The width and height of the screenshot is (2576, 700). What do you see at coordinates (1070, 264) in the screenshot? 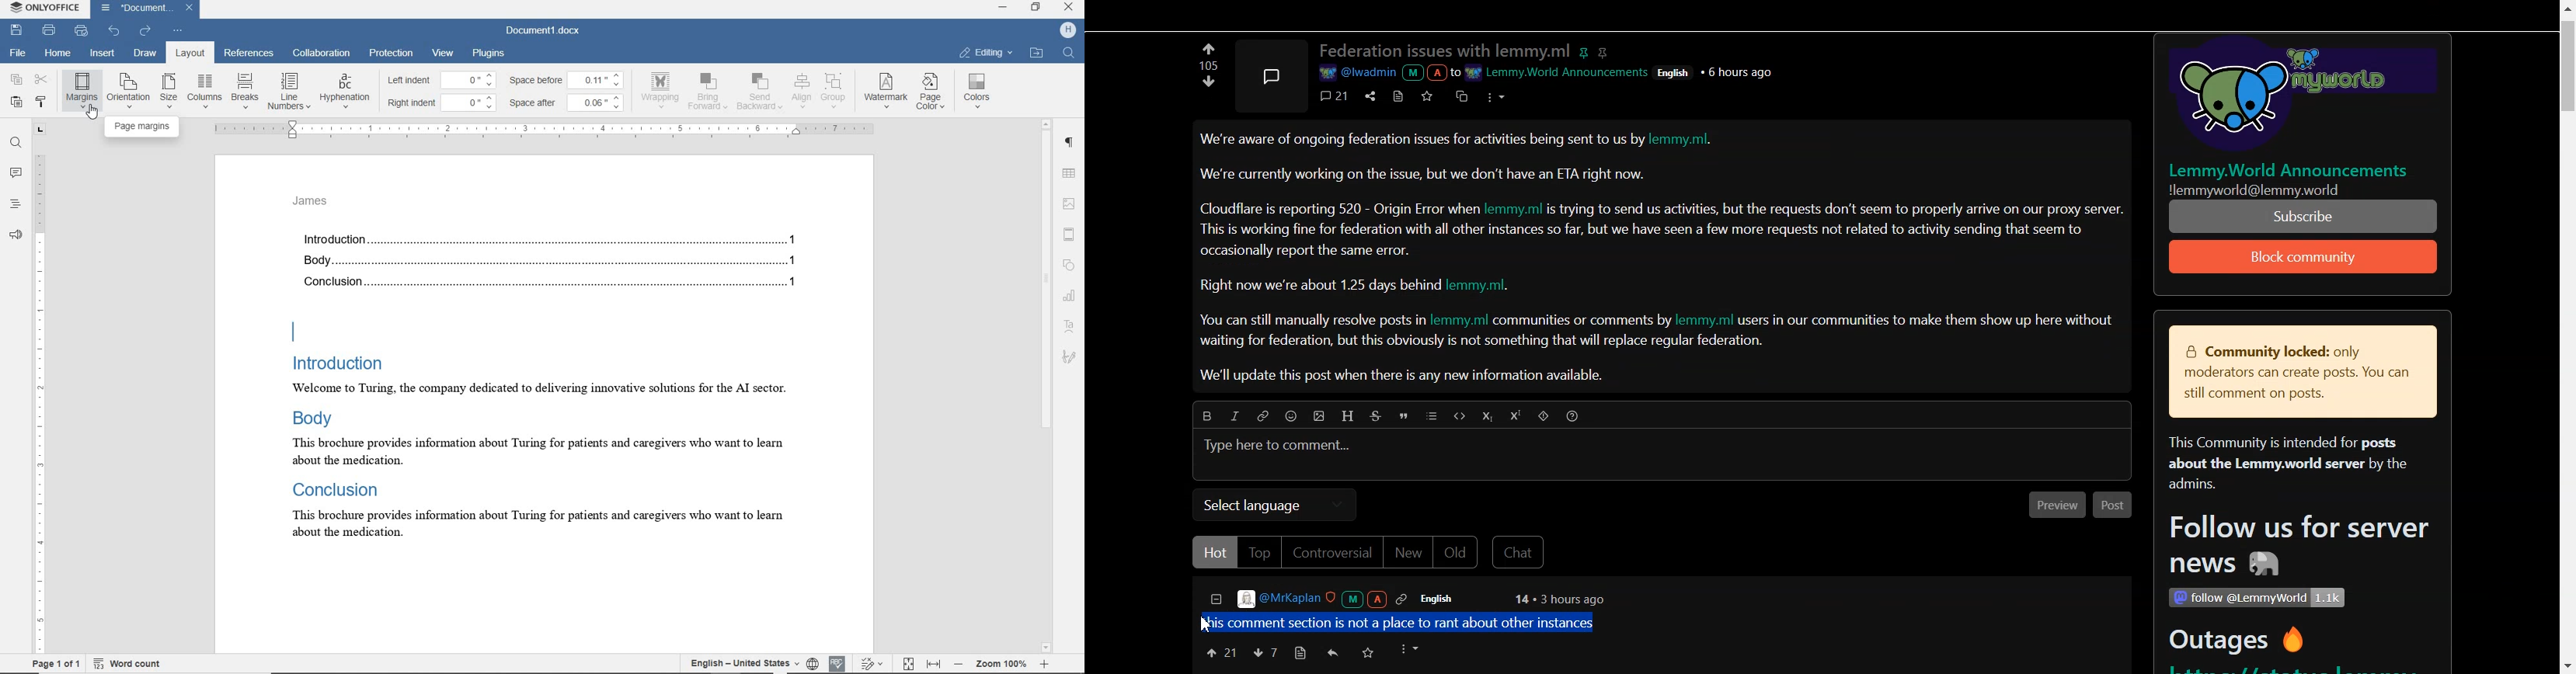
I see `shape` at bounding box center [1070, 264].